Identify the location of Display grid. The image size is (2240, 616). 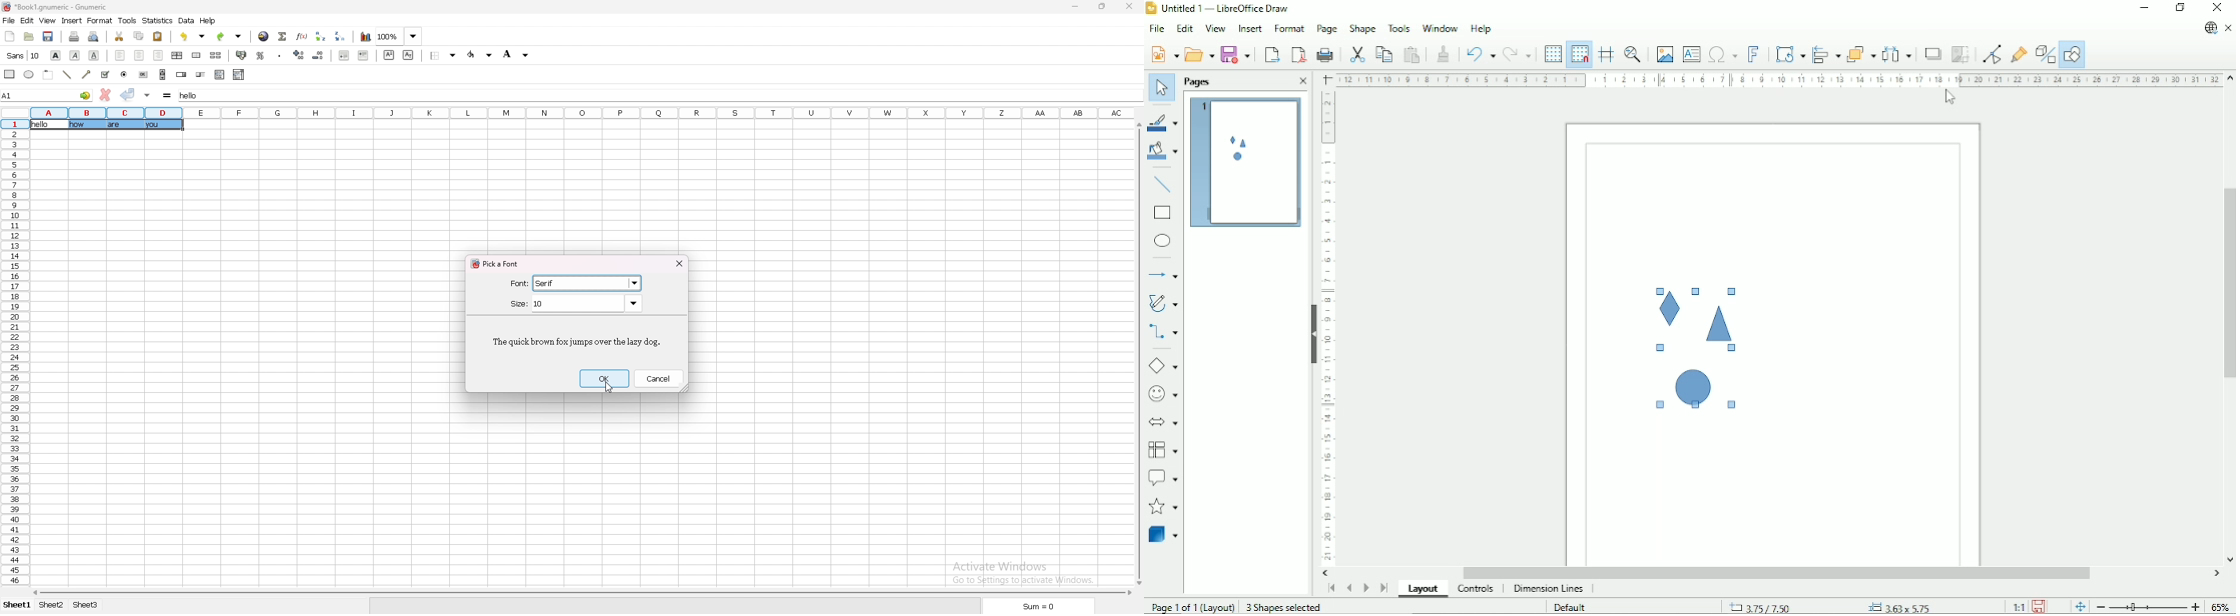
(1552, 53).